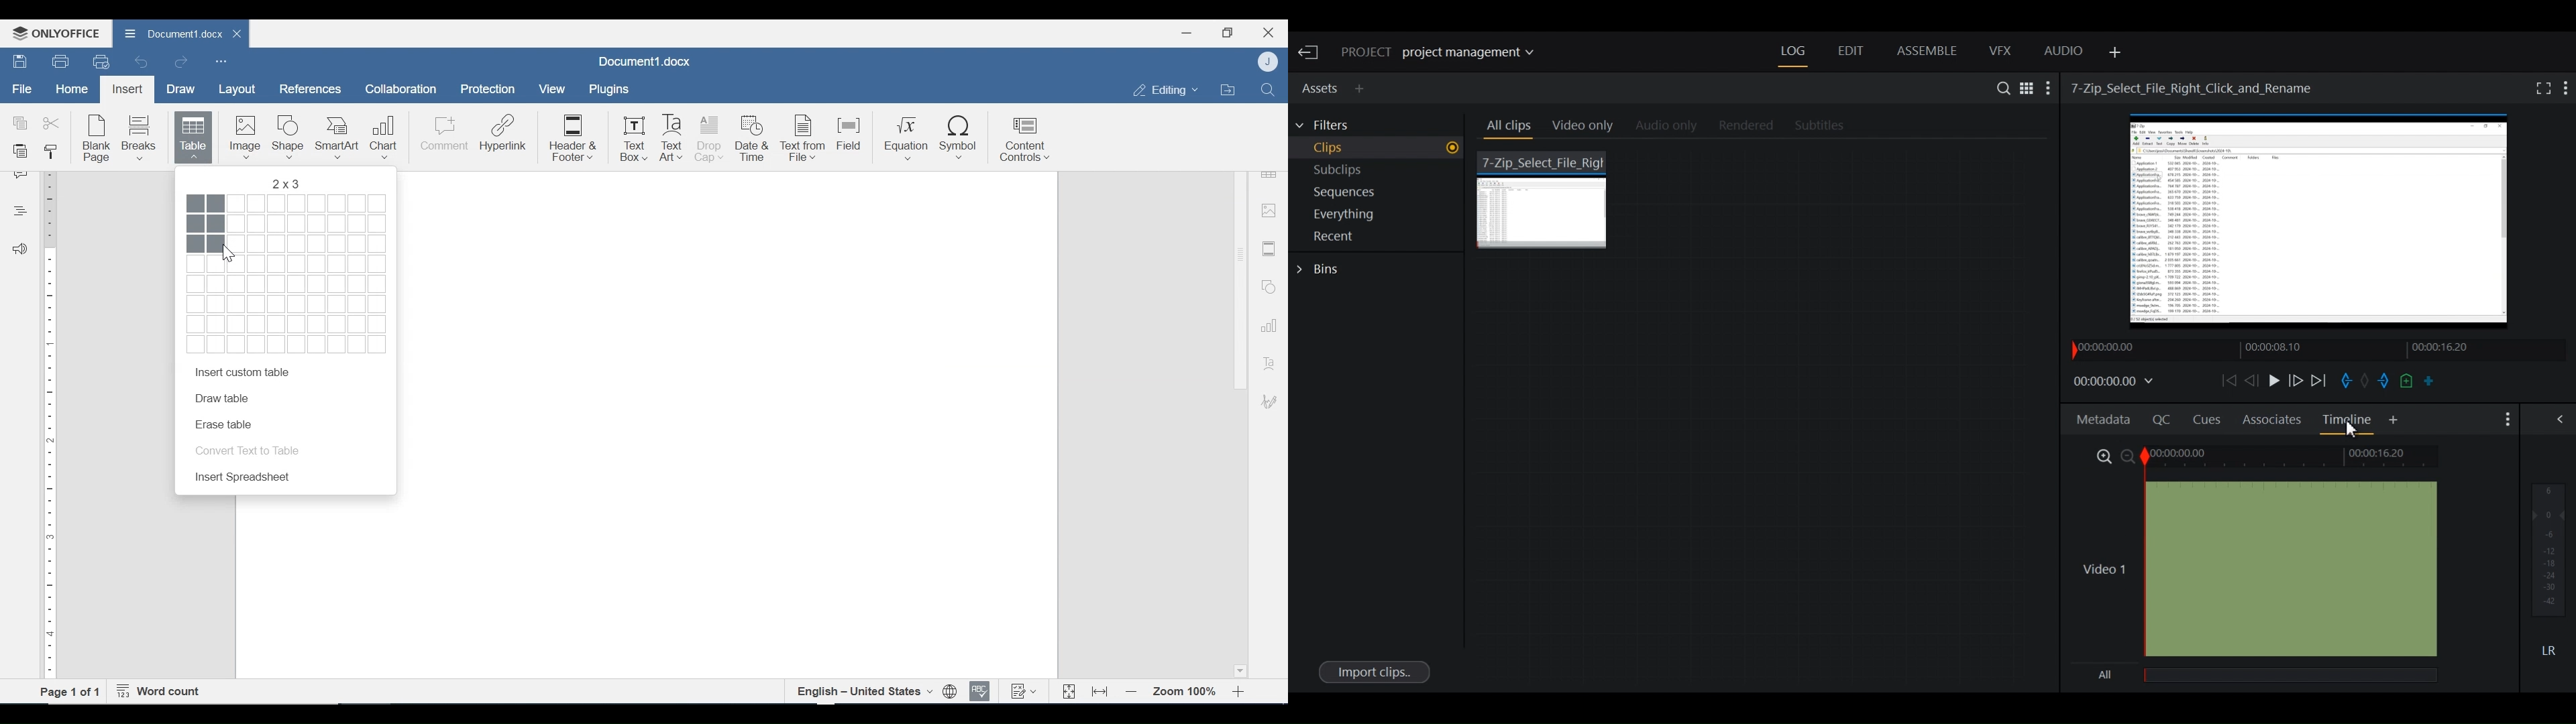  Describe the element at coordinates (2297, 380) in the screenshot. I see `Nudge frame forward` at that location.